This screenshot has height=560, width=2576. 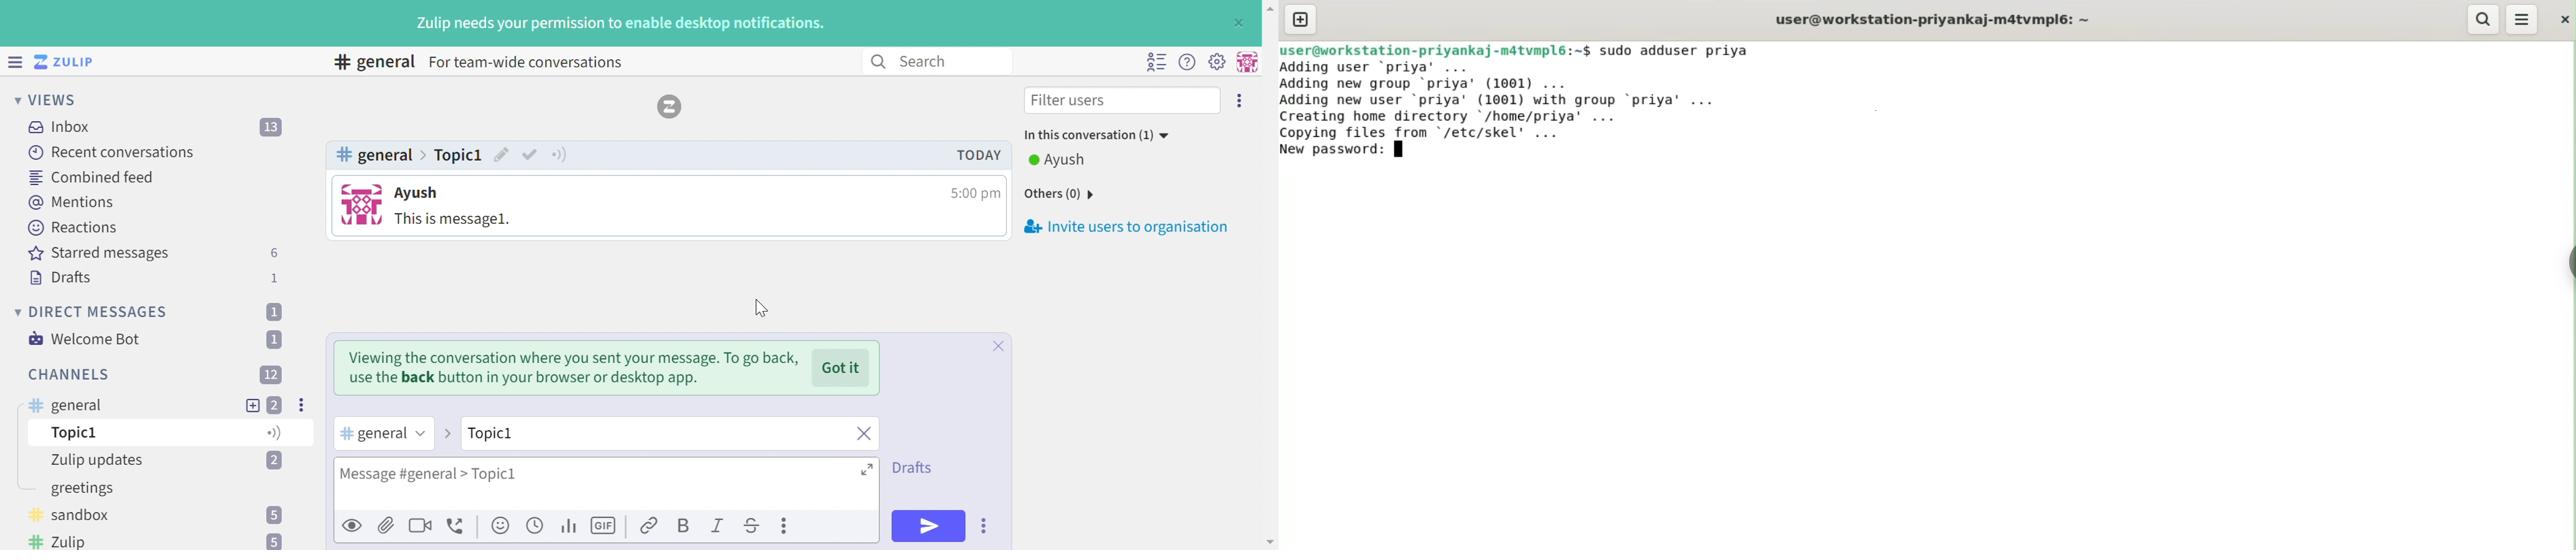 What do you see at coordinates (63, 541) in the screenshot?
I see `Zulip` at bounding box center [63, 541].